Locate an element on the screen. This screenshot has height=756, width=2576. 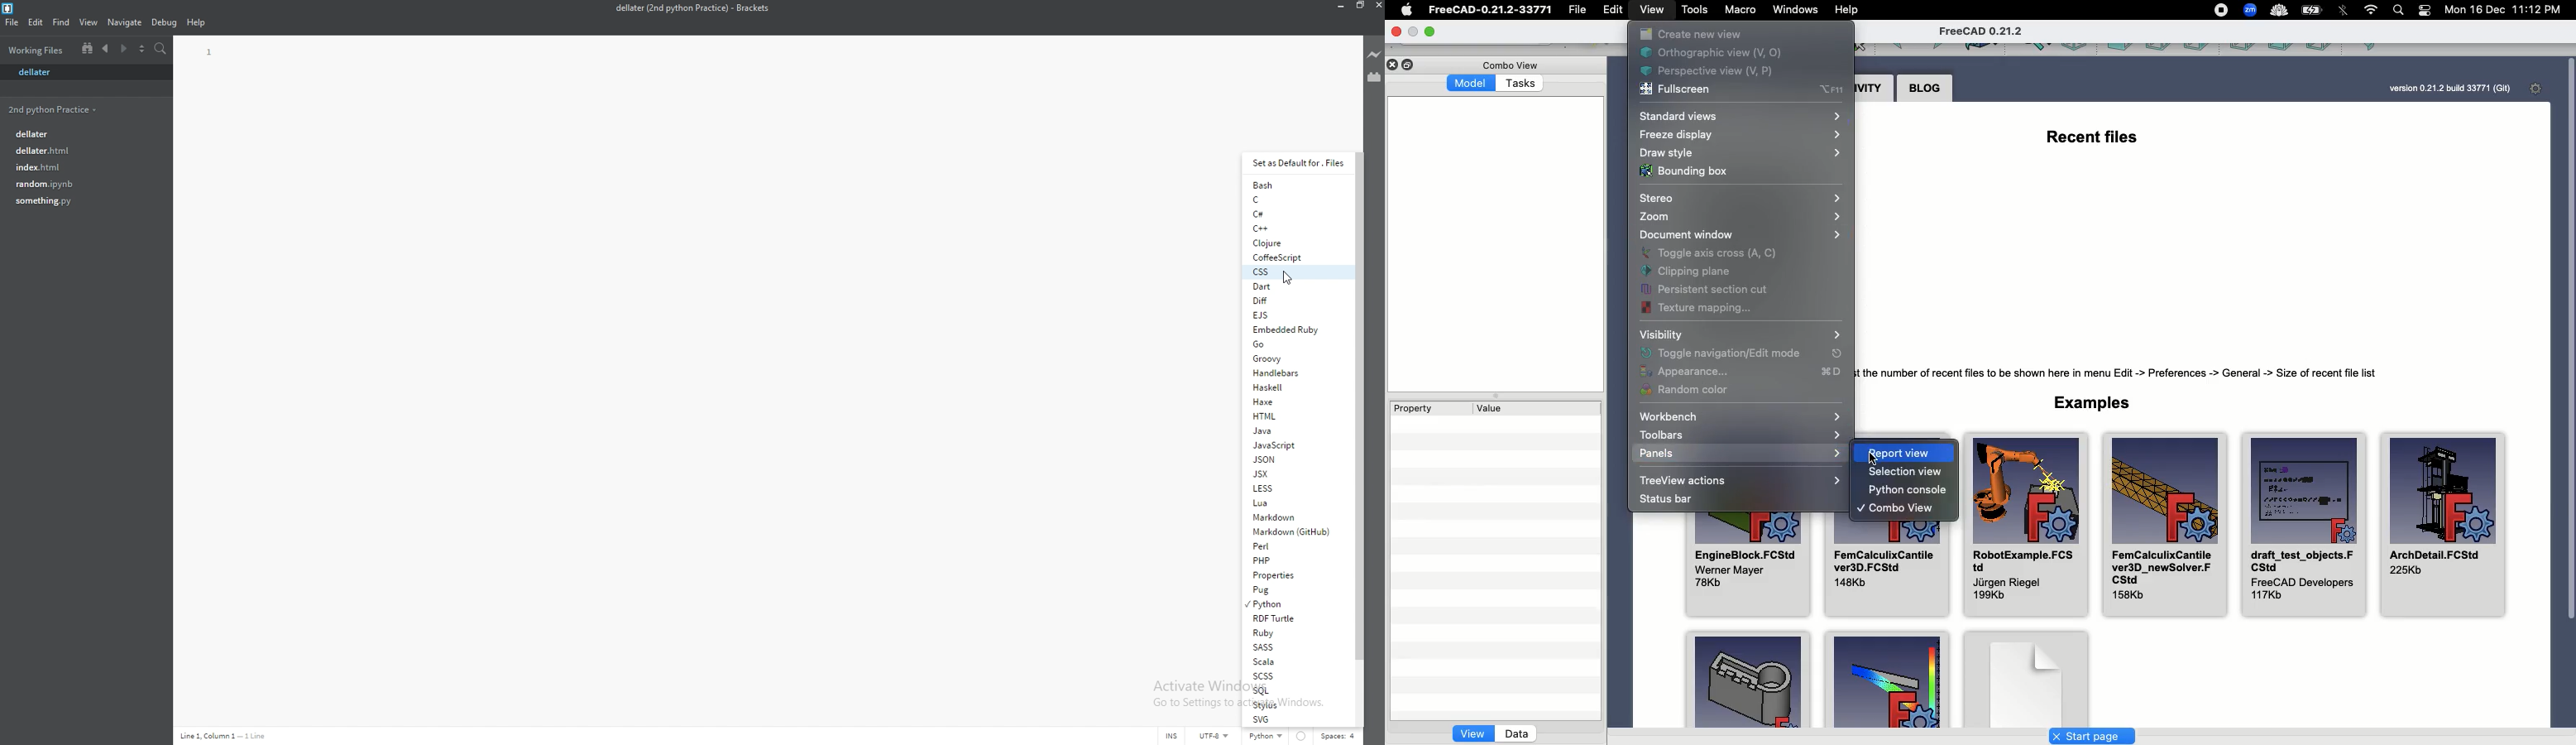
perl is located at coordinates (1291, 545).